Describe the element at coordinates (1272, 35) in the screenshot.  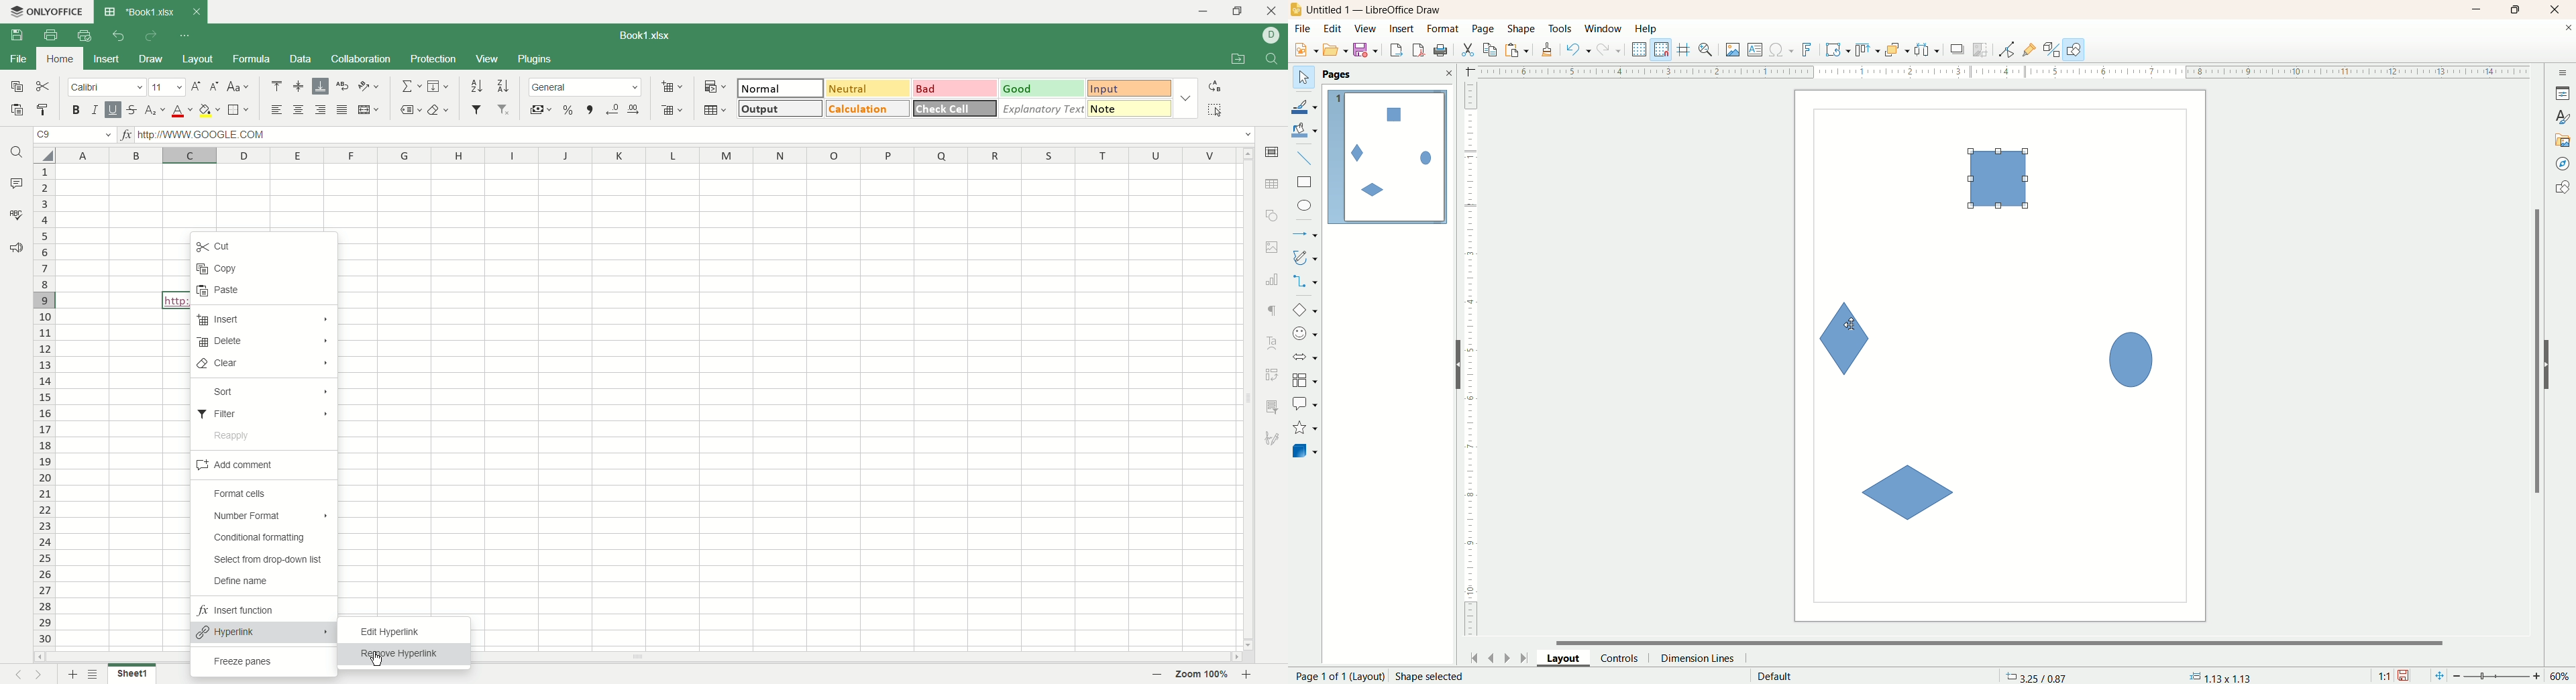
I see `username` at that location.